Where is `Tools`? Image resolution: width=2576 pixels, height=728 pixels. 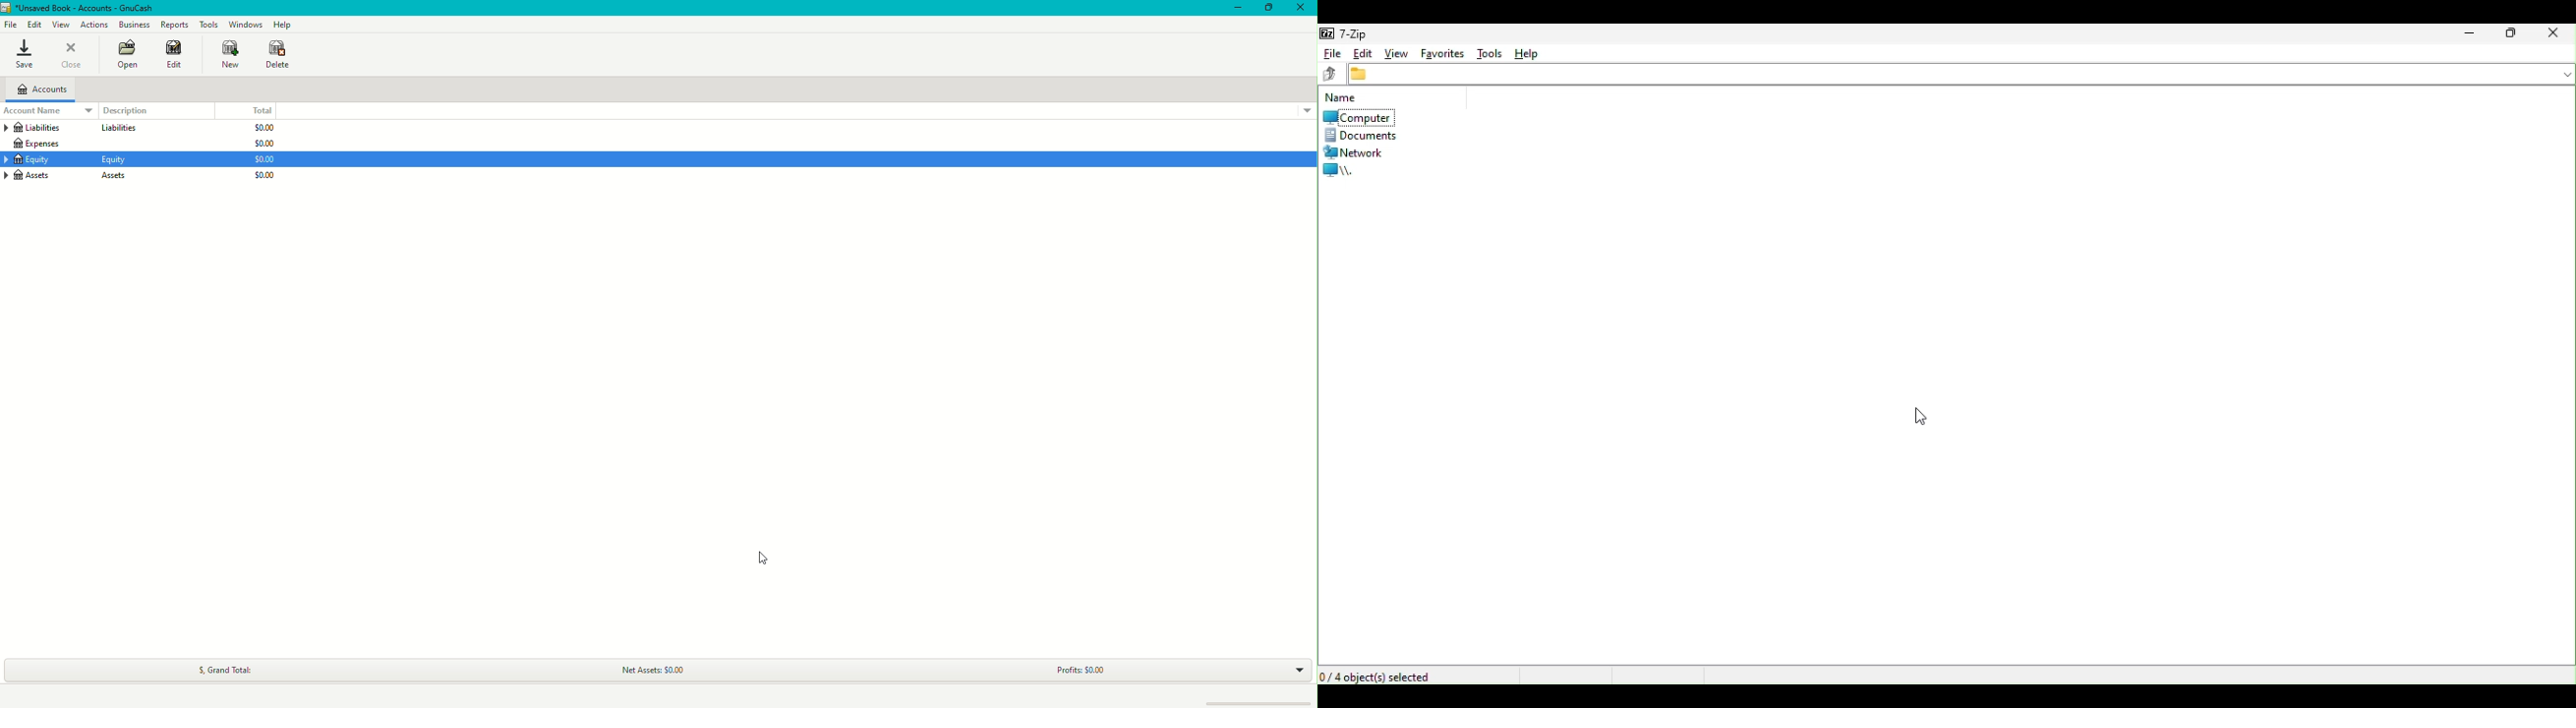
Tools is located at coordinates (1486, 52).